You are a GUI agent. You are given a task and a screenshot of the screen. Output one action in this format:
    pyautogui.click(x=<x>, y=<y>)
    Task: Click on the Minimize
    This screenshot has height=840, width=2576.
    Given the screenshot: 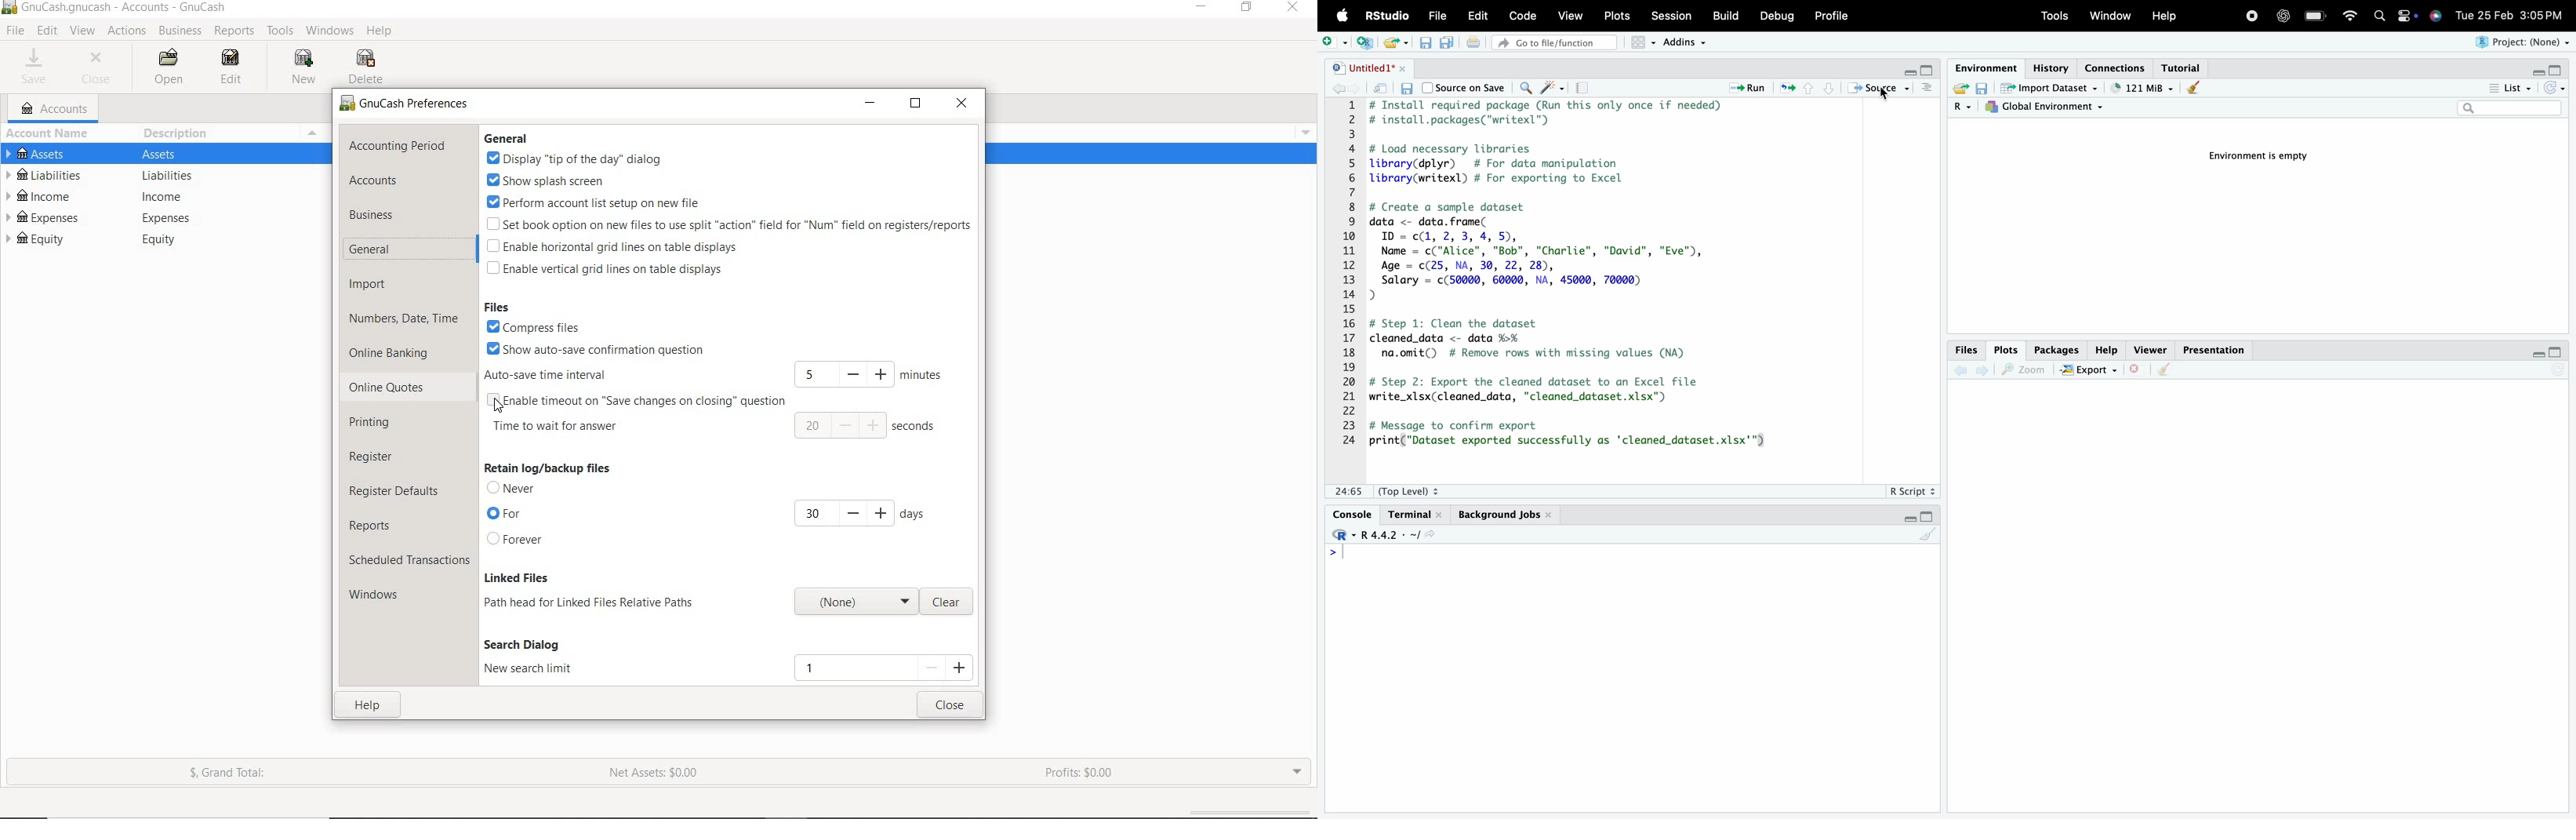 What is the action you would take?
    pyautogui.click(x=1910, y=519)
    